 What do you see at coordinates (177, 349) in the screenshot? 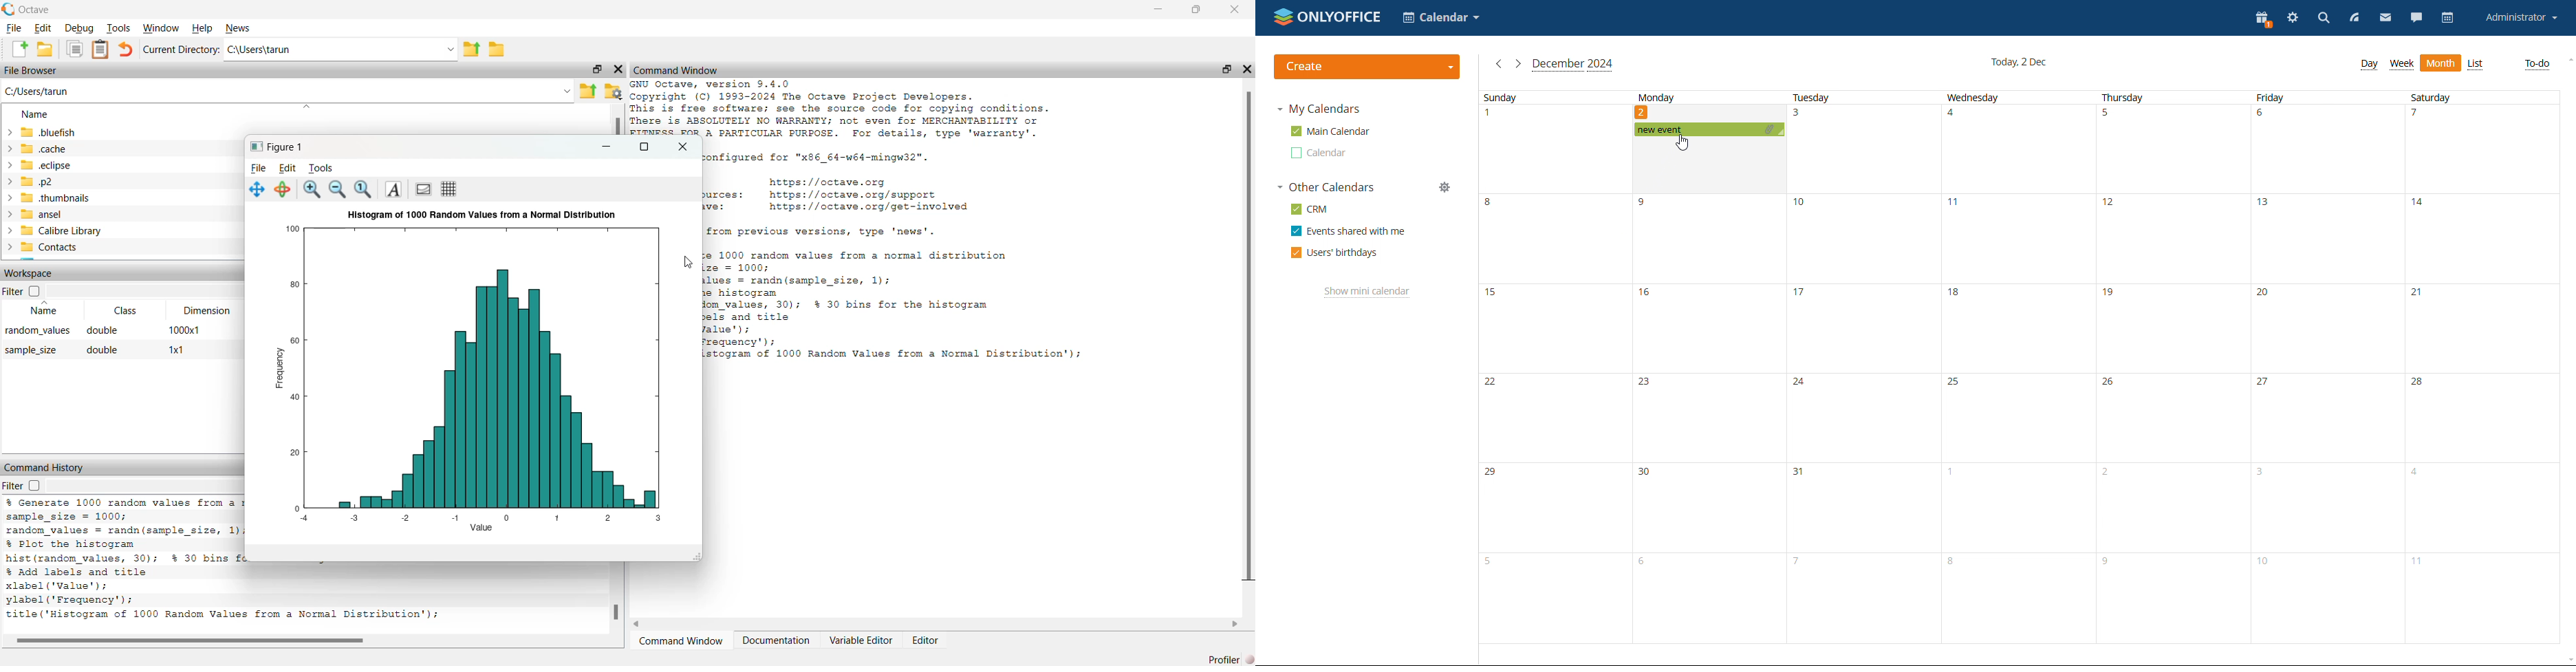
I see `1x1` at bounding box center [177, 349].